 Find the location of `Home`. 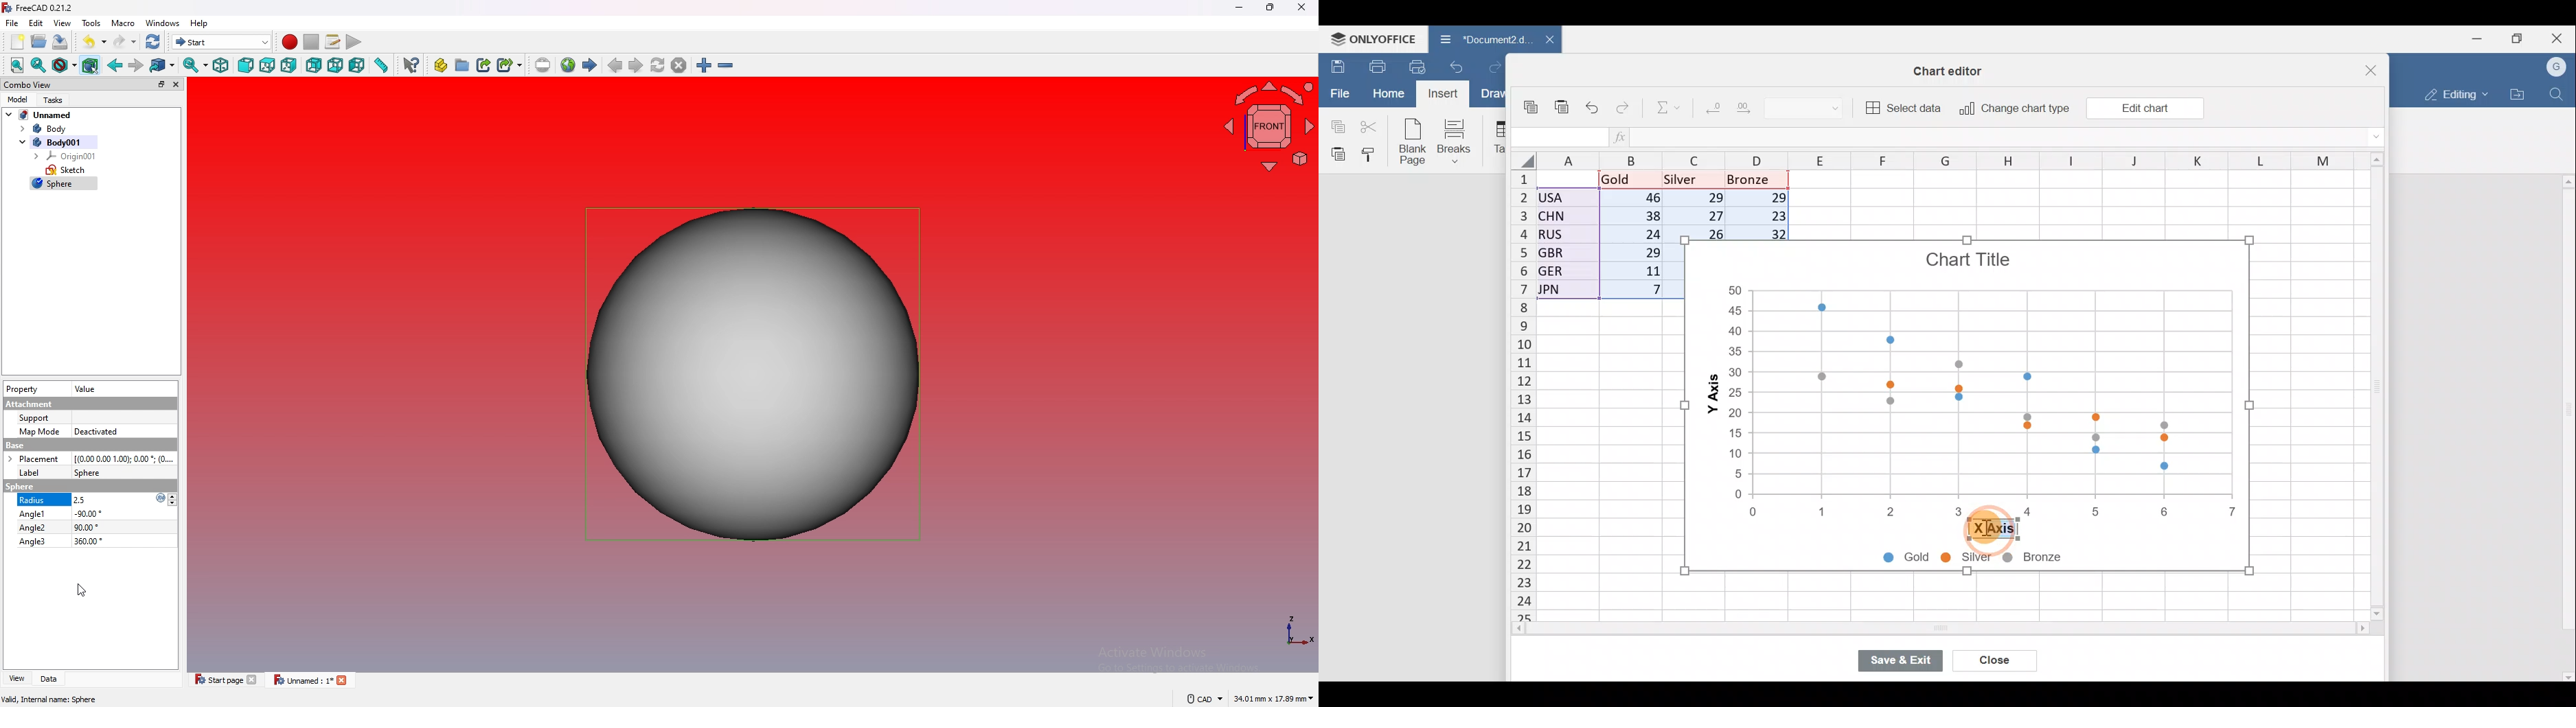

Home is located at coordinates (1385, 95).